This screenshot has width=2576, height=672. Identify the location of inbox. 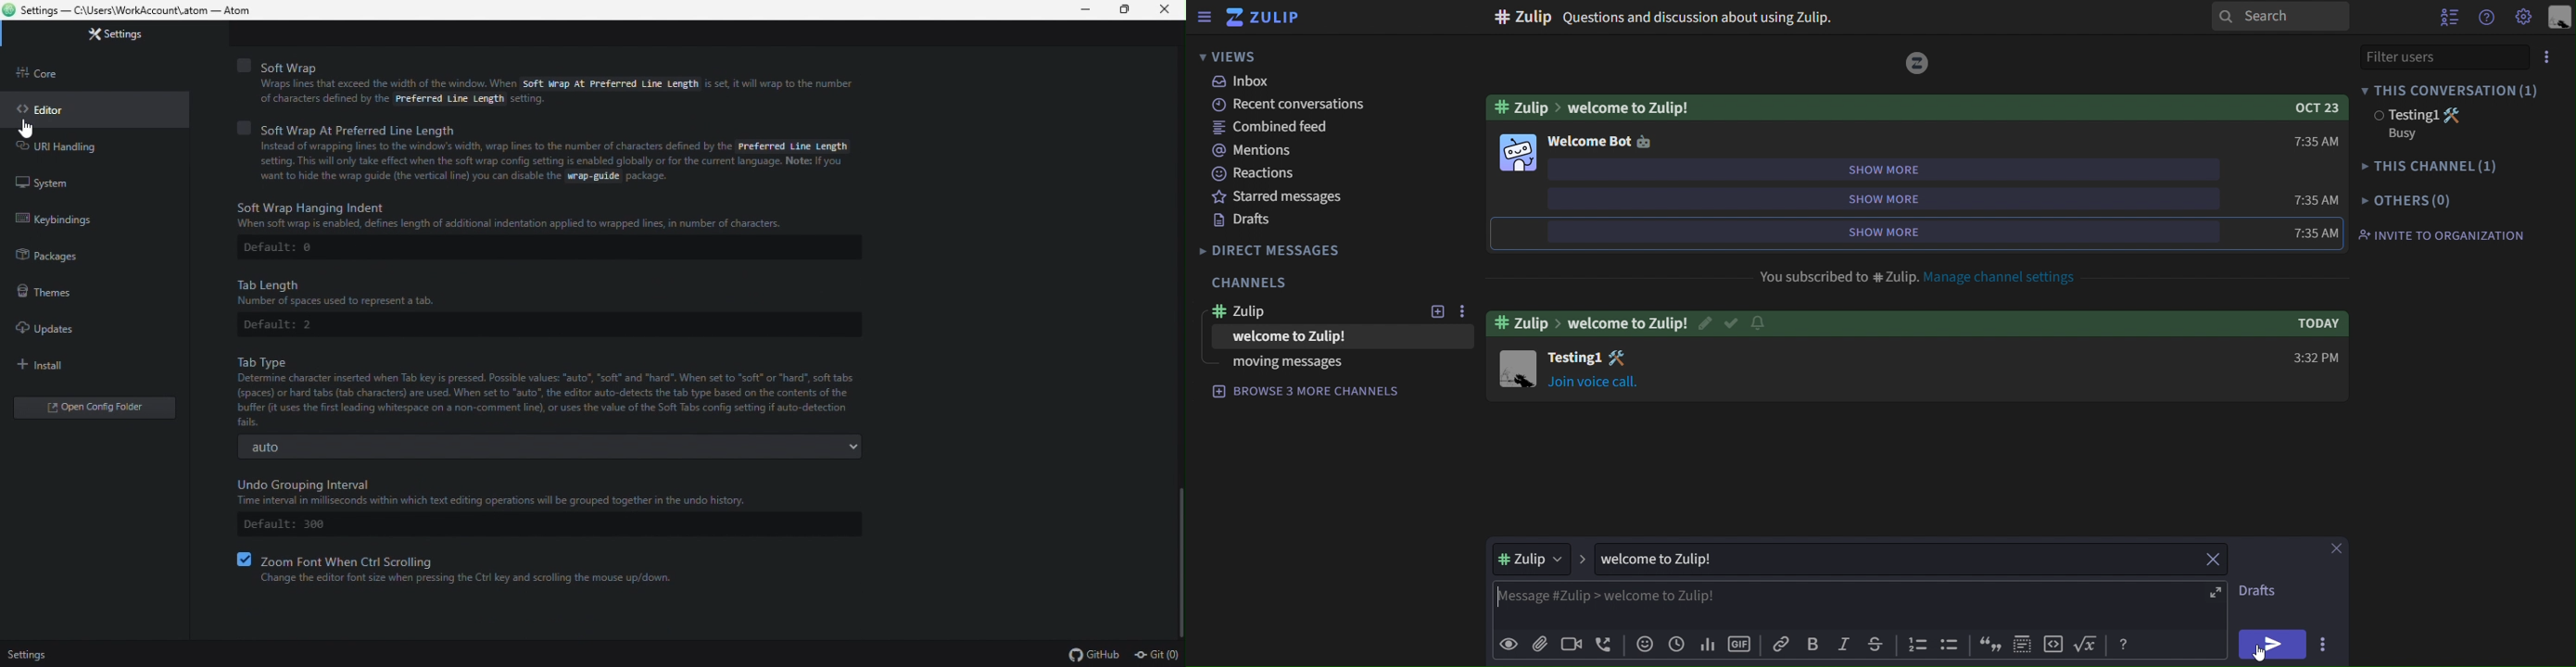
(1243, 84).